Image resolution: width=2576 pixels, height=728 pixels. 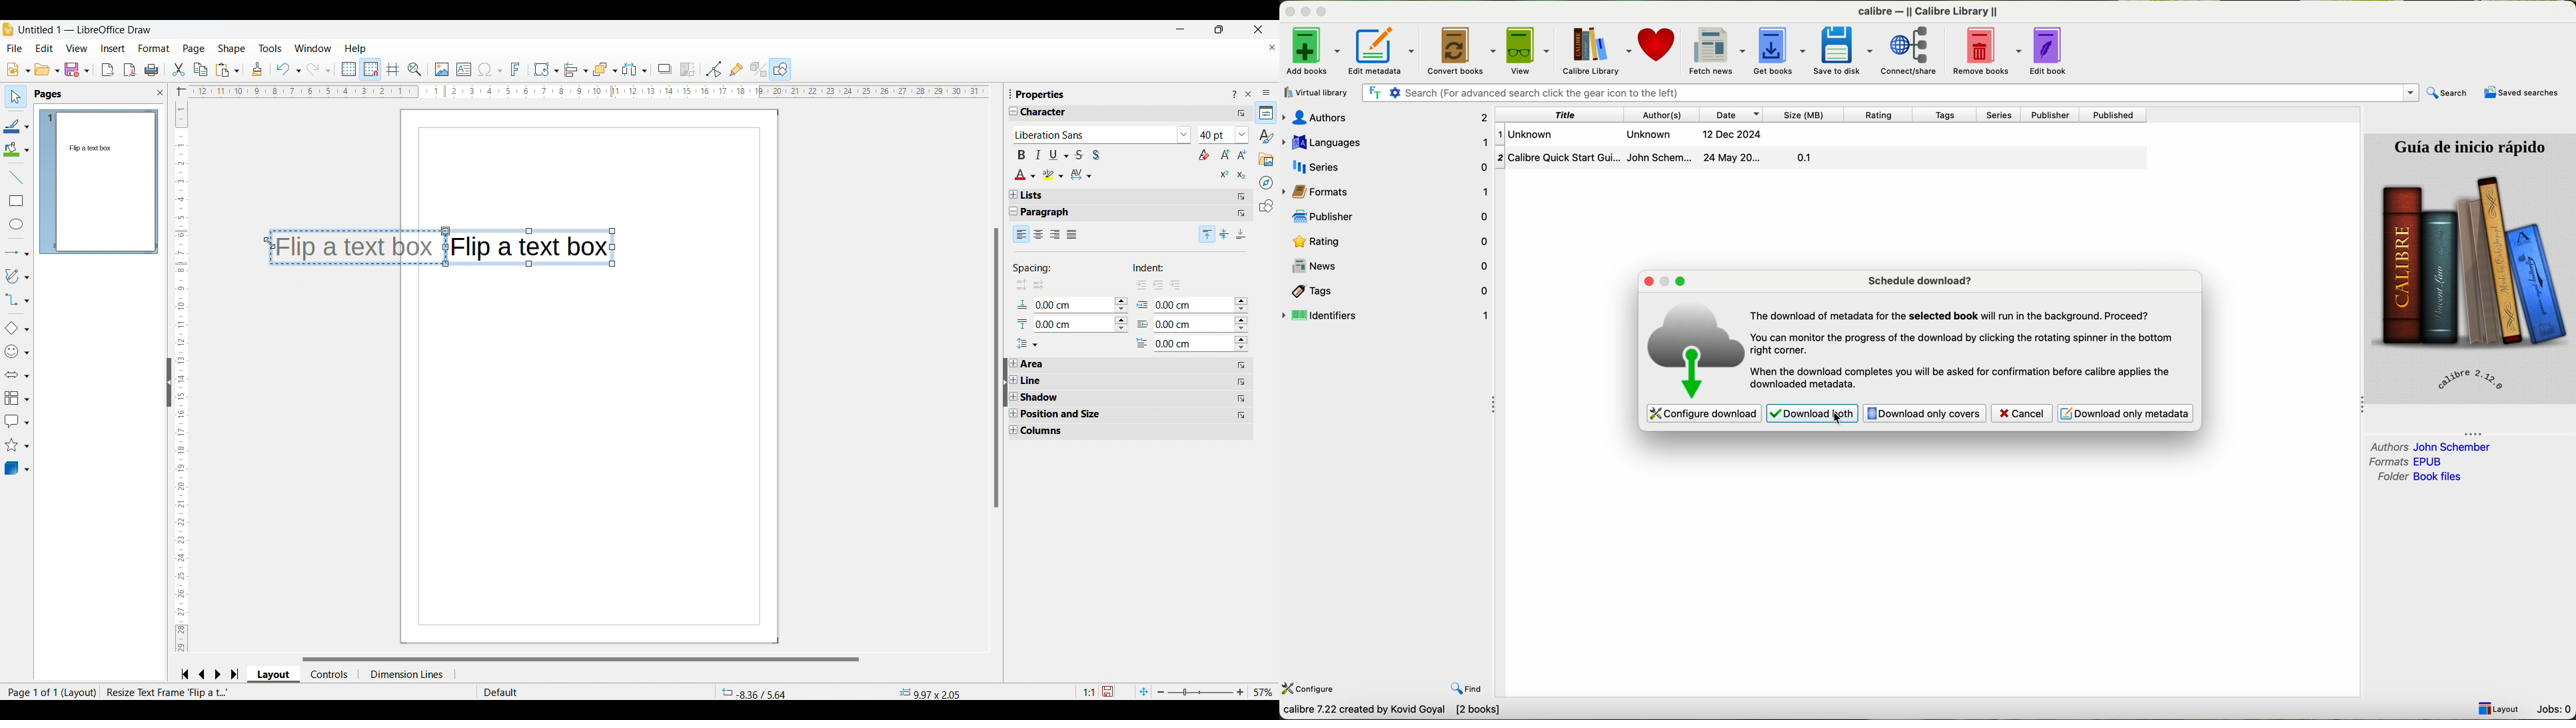 I want to click on 57%, so click(x=1263, y=692).